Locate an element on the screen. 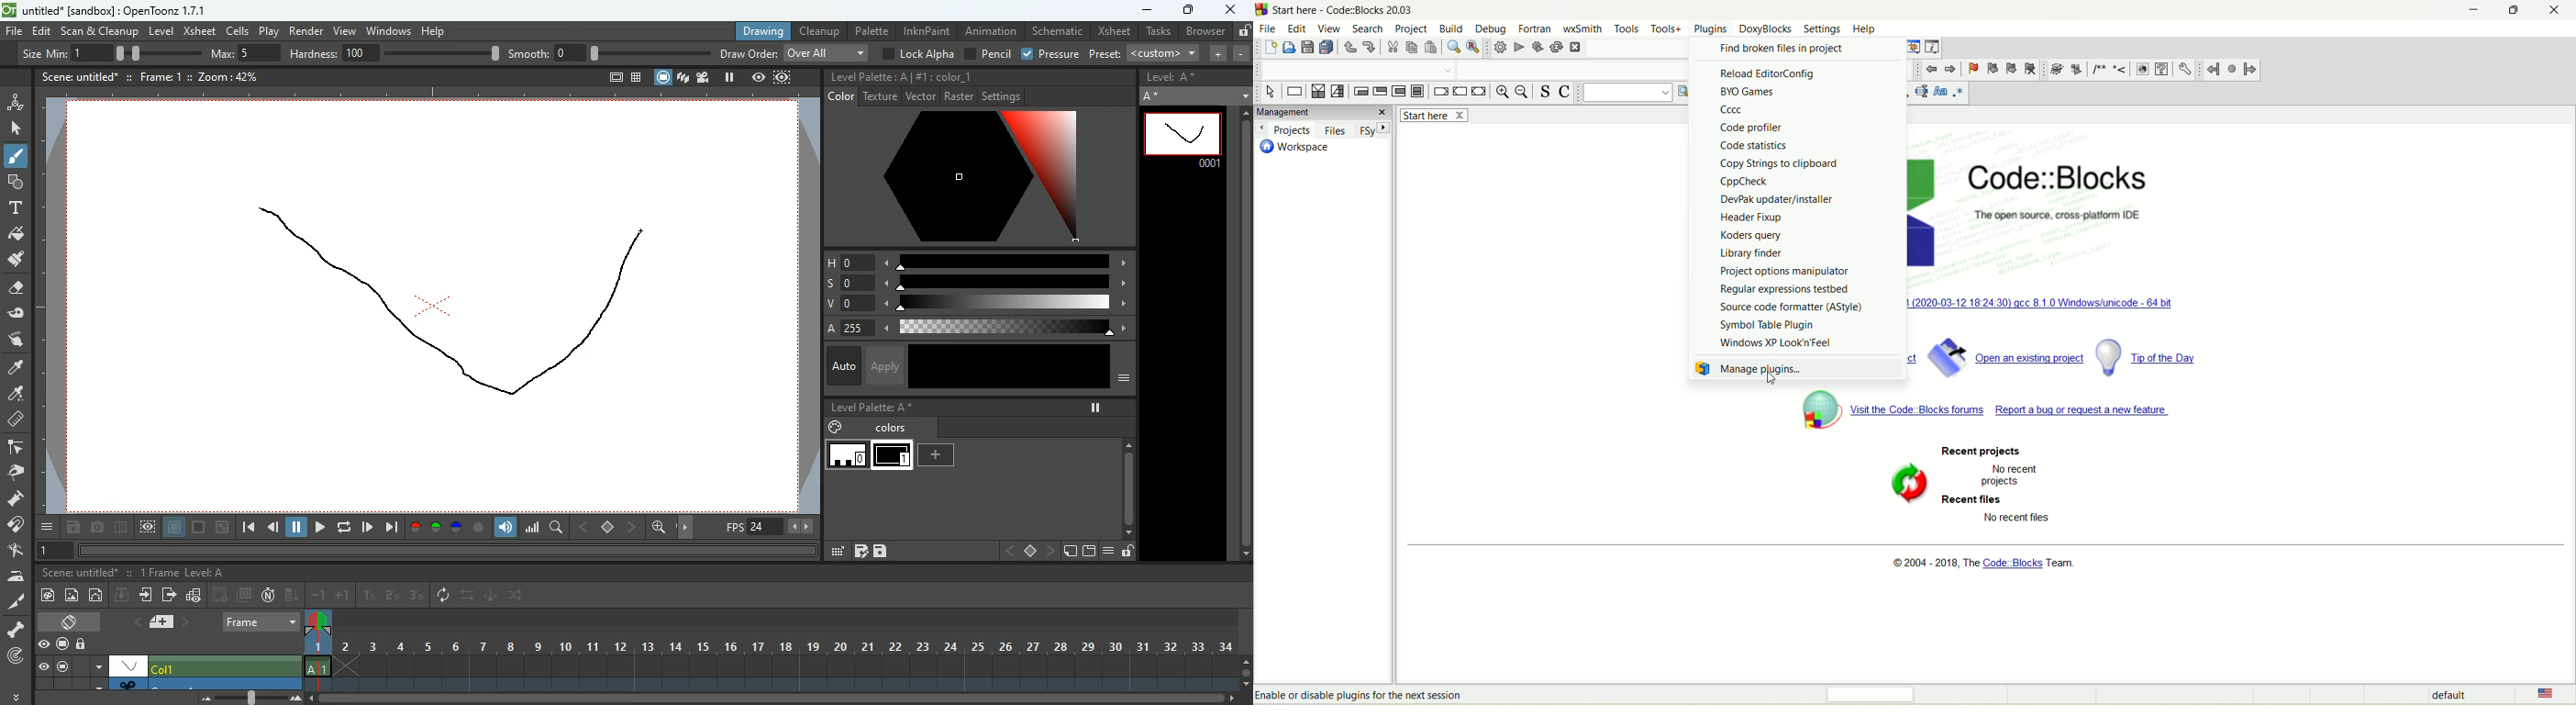 Image resolution: width=2576 pixels, height=728 pixels. minimize is located at coordinates (2473, 12).